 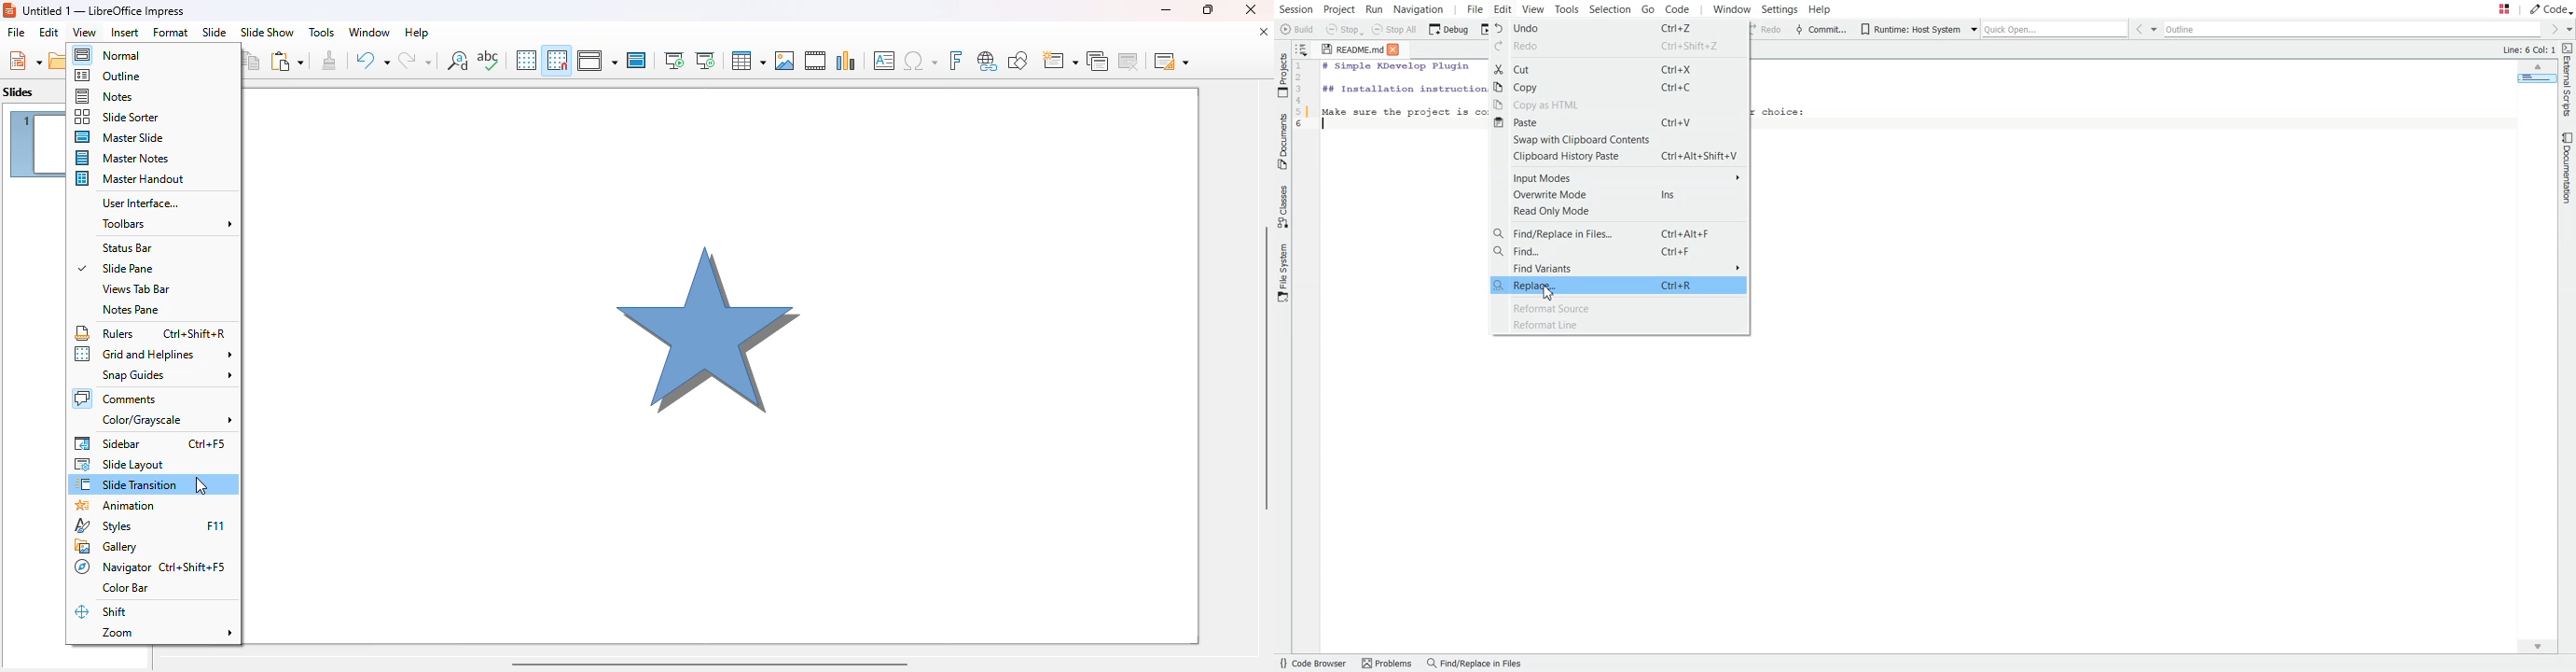 I want to click on Cut Ctrl+X, so click(x=1619, y=69).